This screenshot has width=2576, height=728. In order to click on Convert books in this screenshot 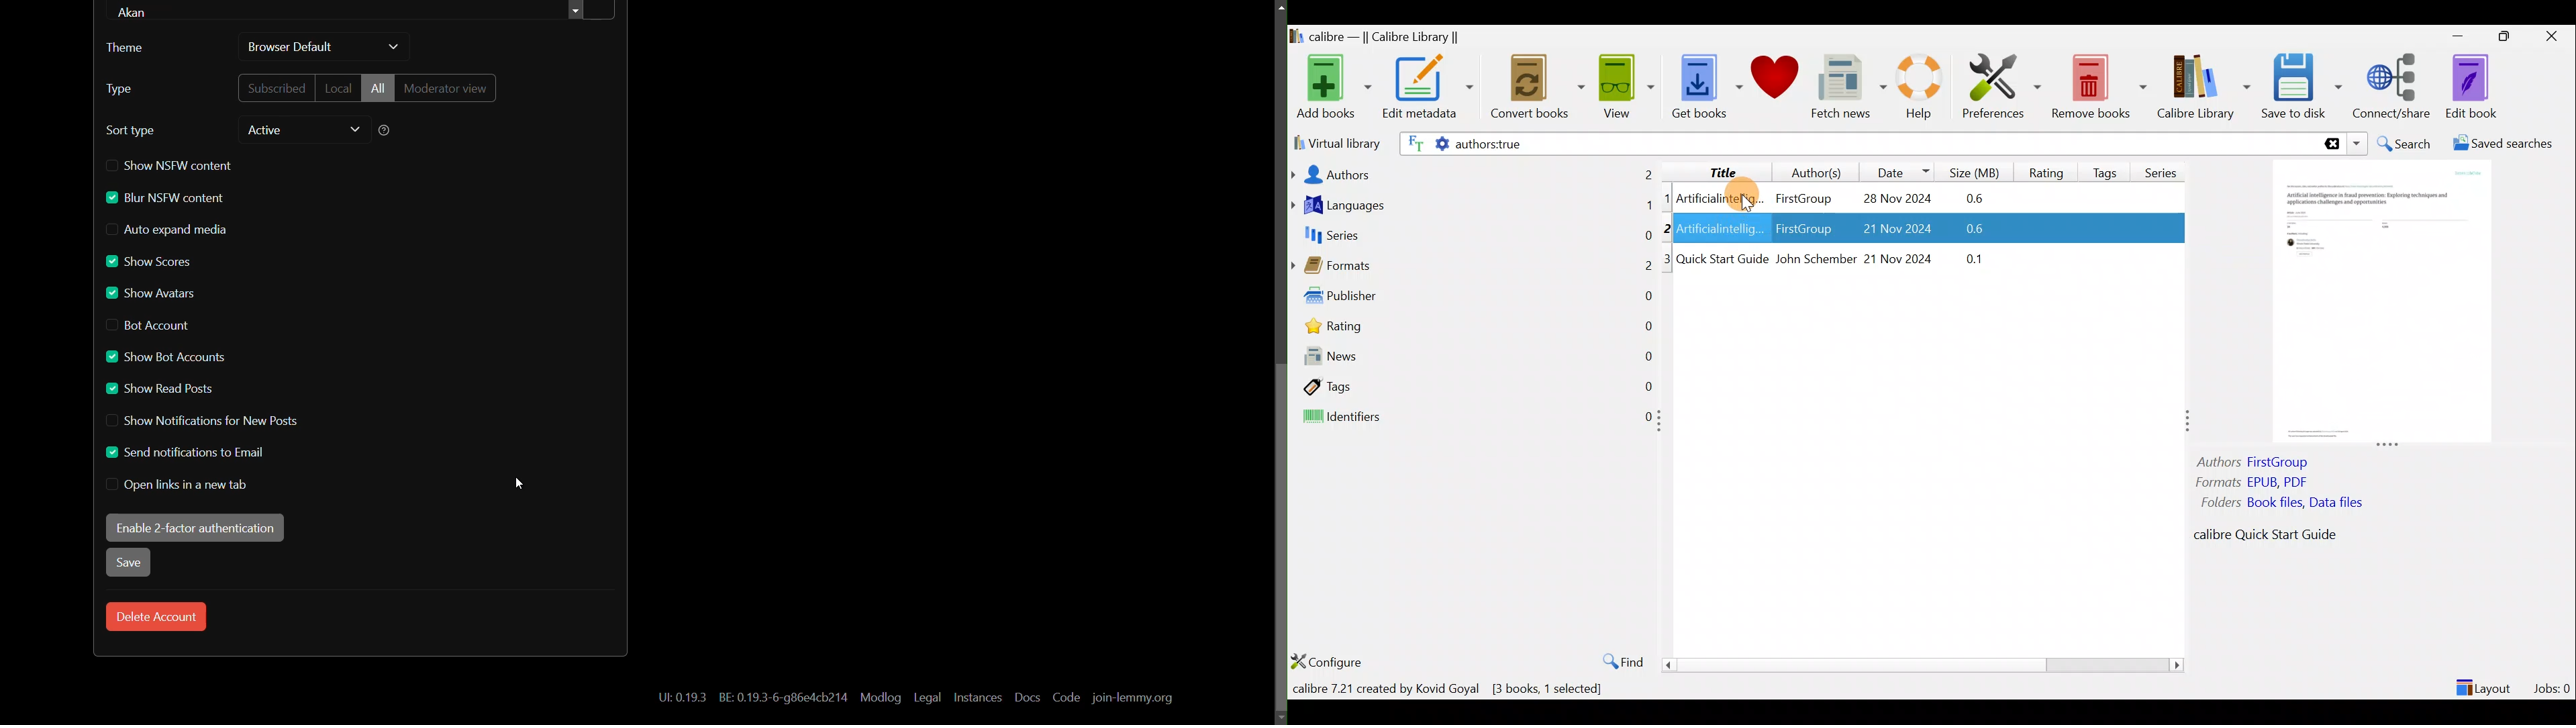, I will do `click(1538, 87)`.